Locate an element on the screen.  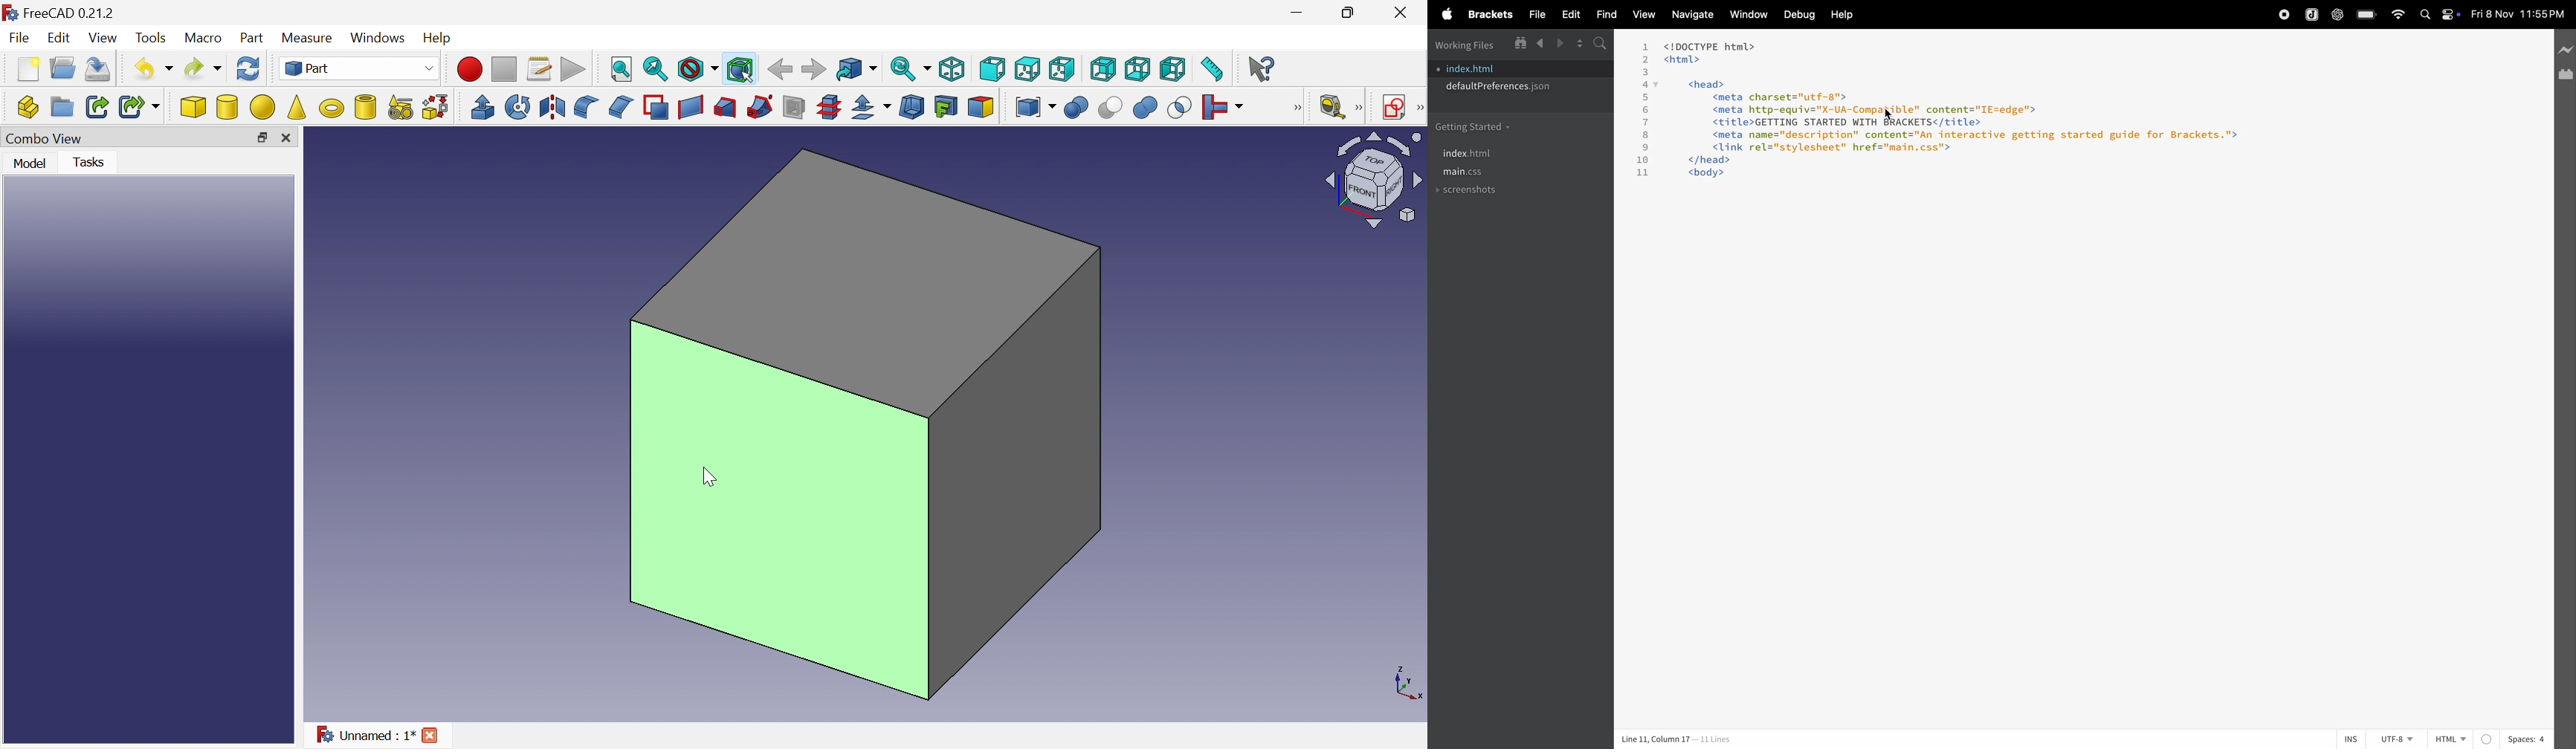
Join objects... is located at coordinates (1222, 108).